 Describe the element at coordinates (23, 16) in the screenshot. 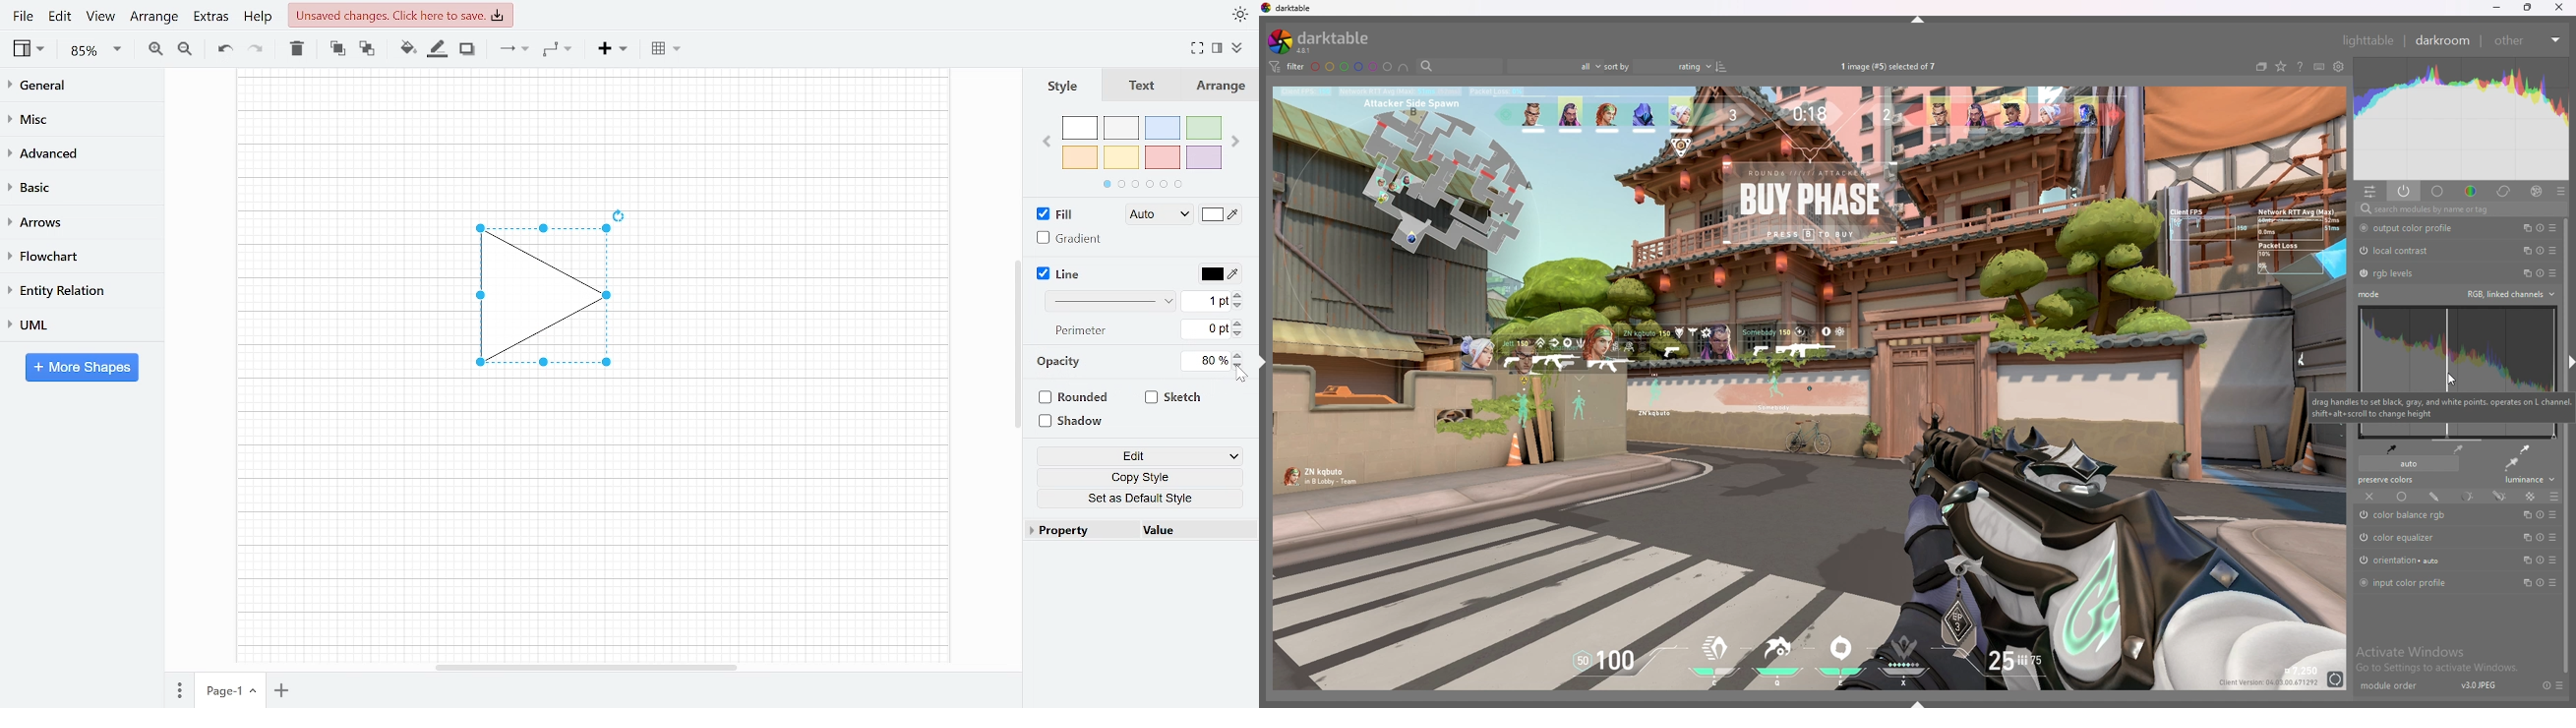

I see `File` at that location.